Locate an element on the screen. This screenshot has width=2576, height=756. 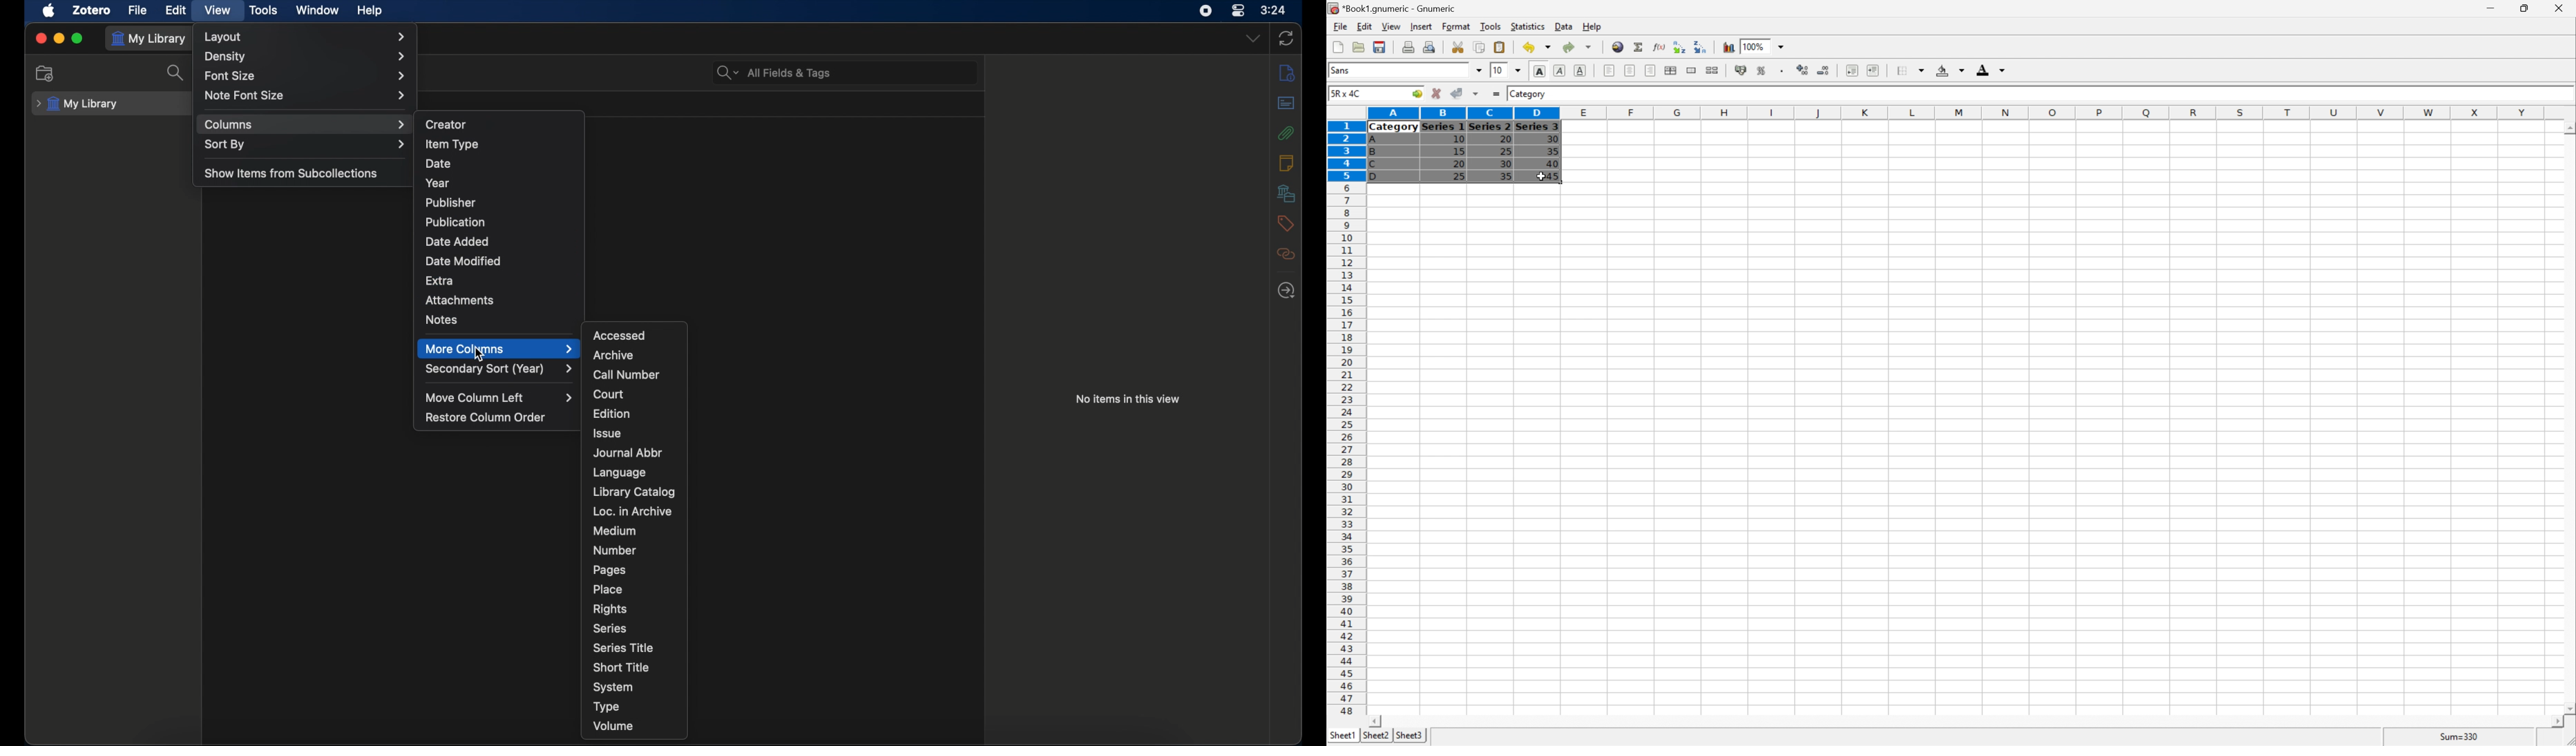
35 is located at coordinates (1553, 151).